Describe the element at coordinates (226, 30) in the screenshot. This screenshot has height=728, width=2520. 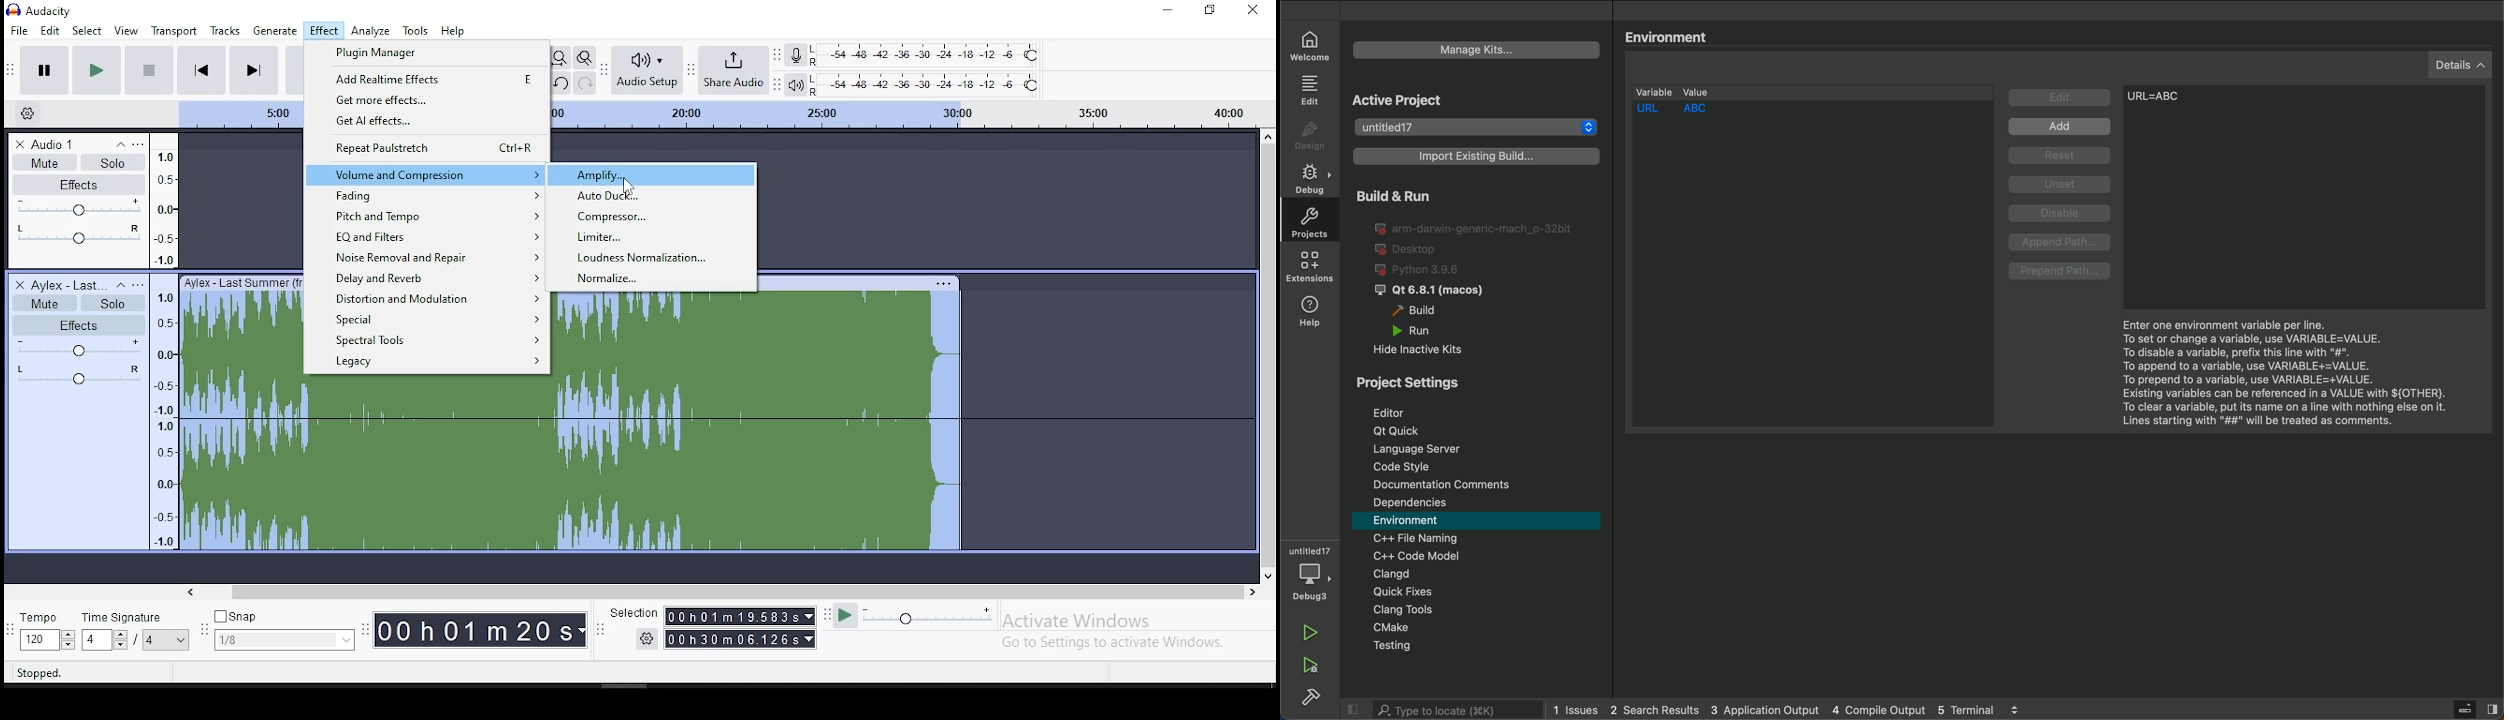
I see `tracks` at that location.